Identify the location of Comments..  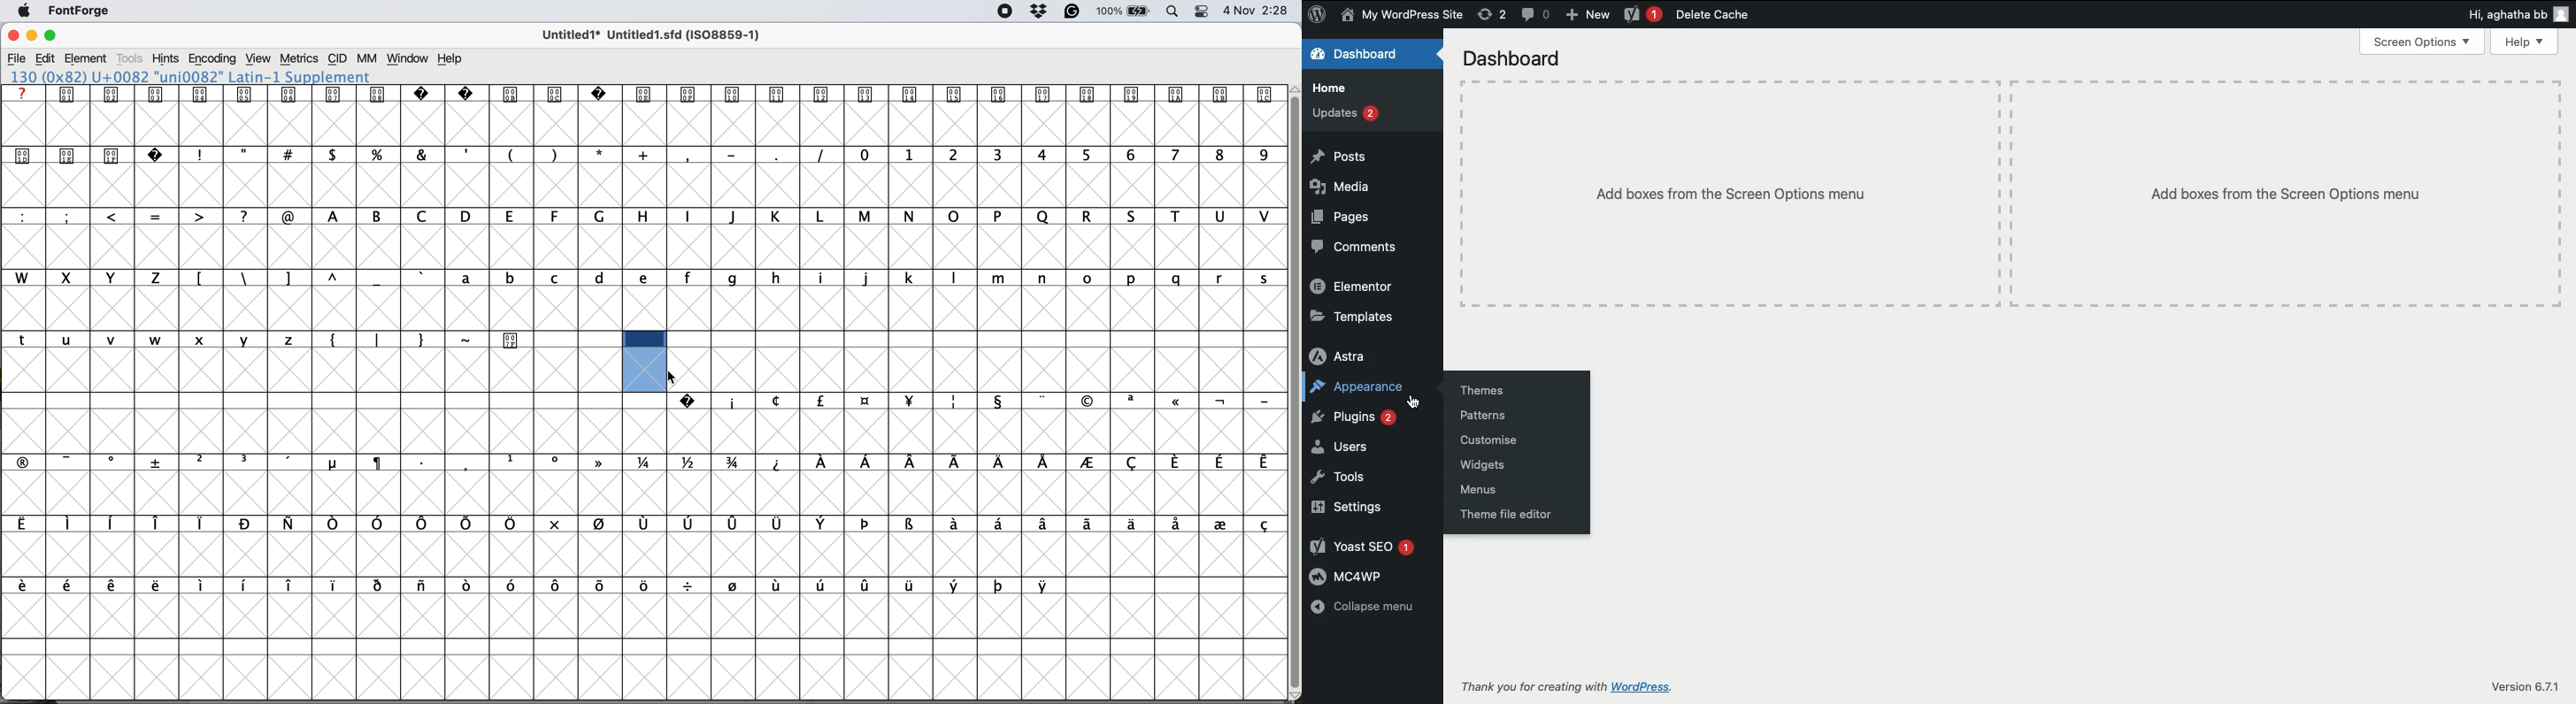
(1365, 250).